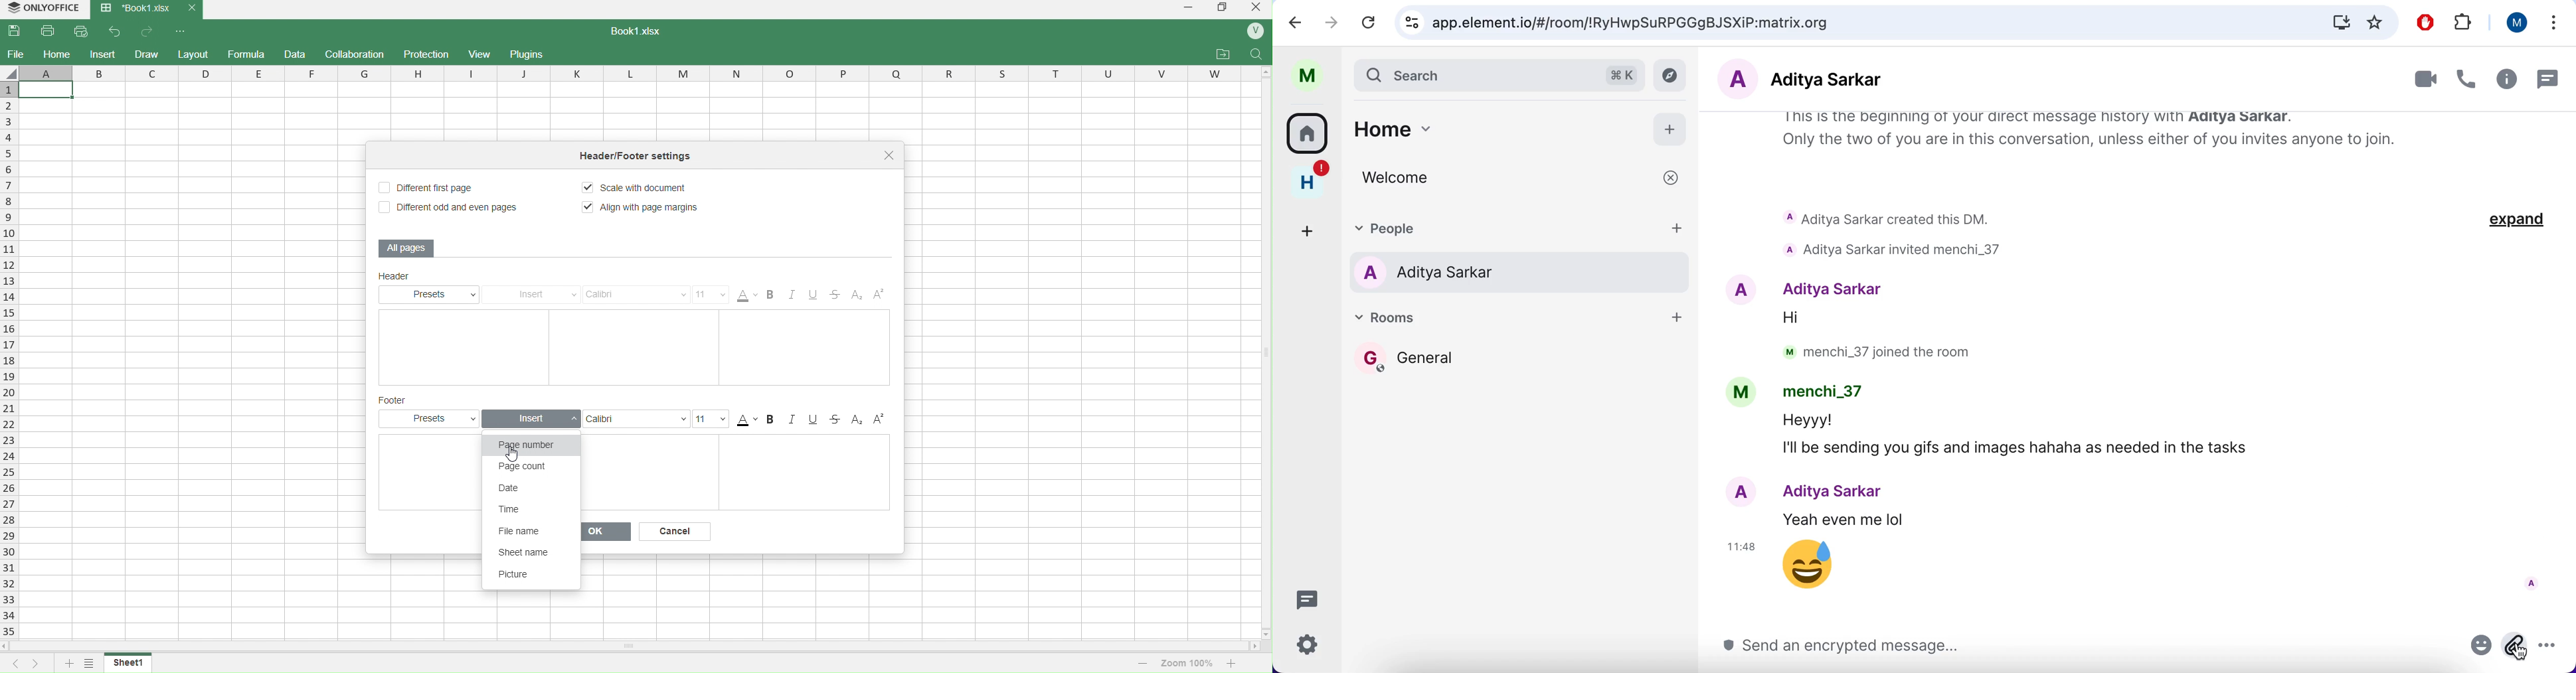  What do you see at coordinates (1841, 80) in the screenshot?
I see `chat member` at bounding box center [1841, 80].